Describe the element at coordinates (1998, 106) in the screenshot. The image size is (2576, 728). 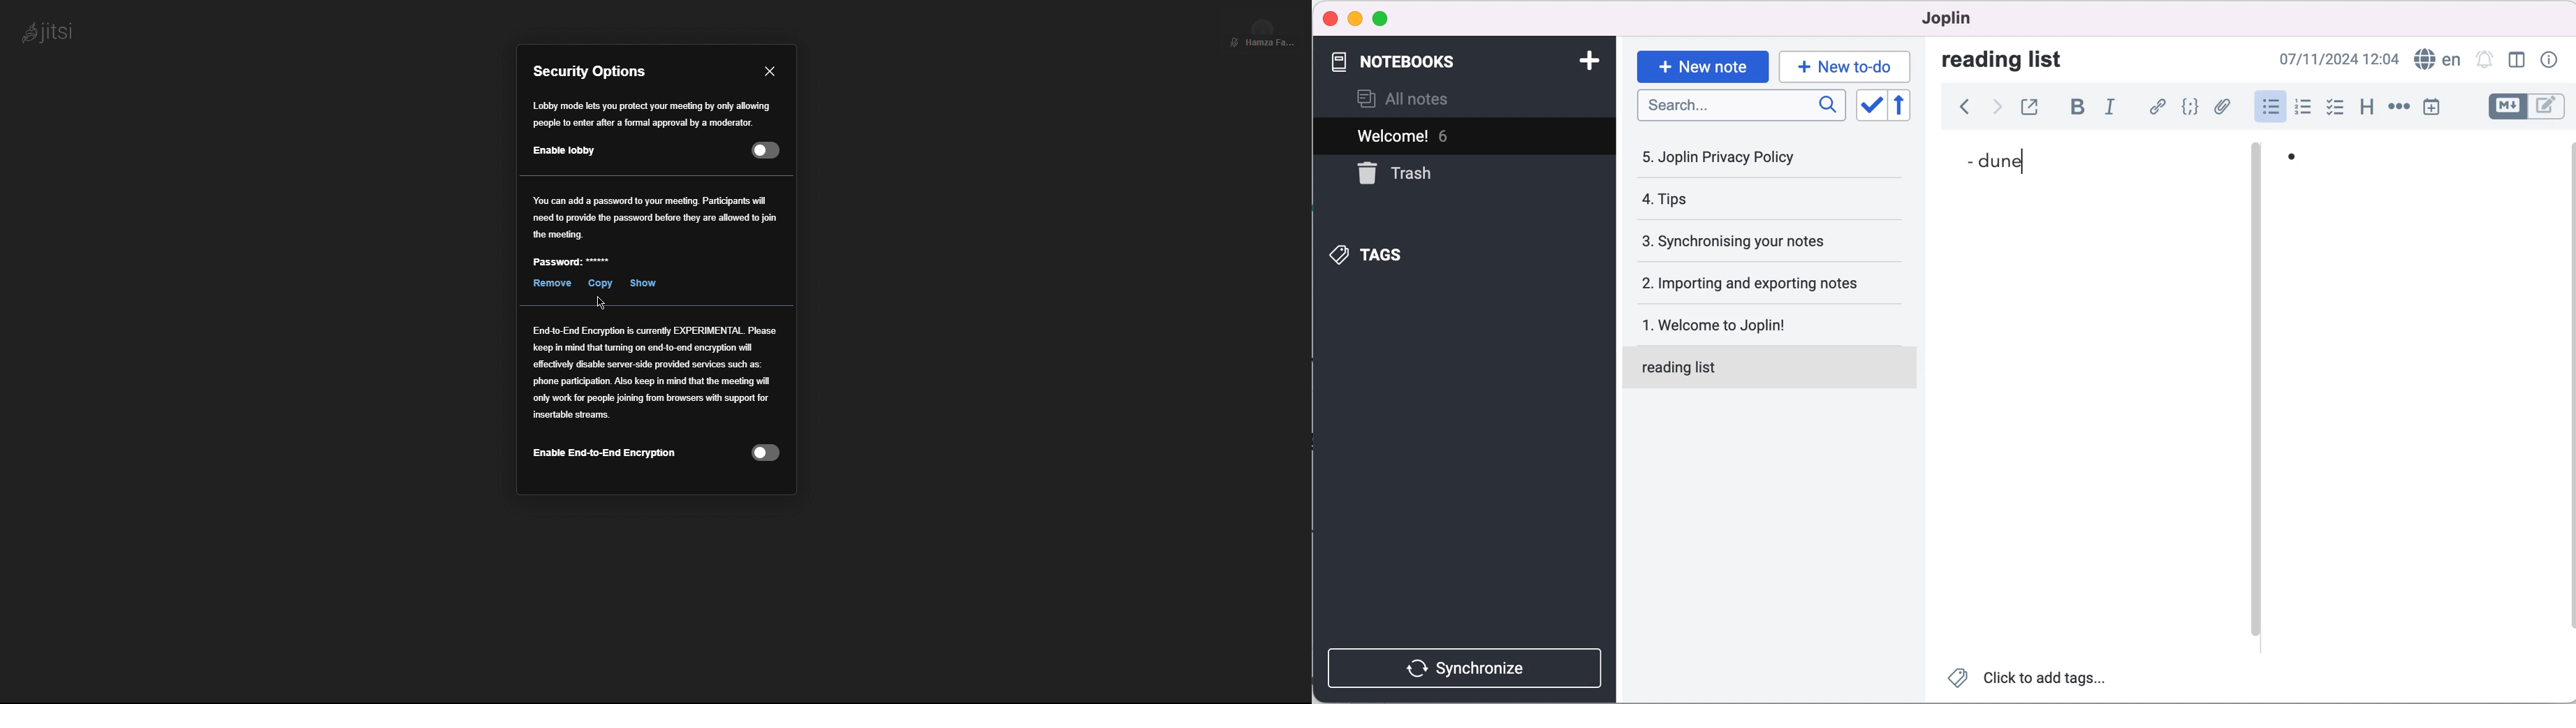
I see `forward` at that location.